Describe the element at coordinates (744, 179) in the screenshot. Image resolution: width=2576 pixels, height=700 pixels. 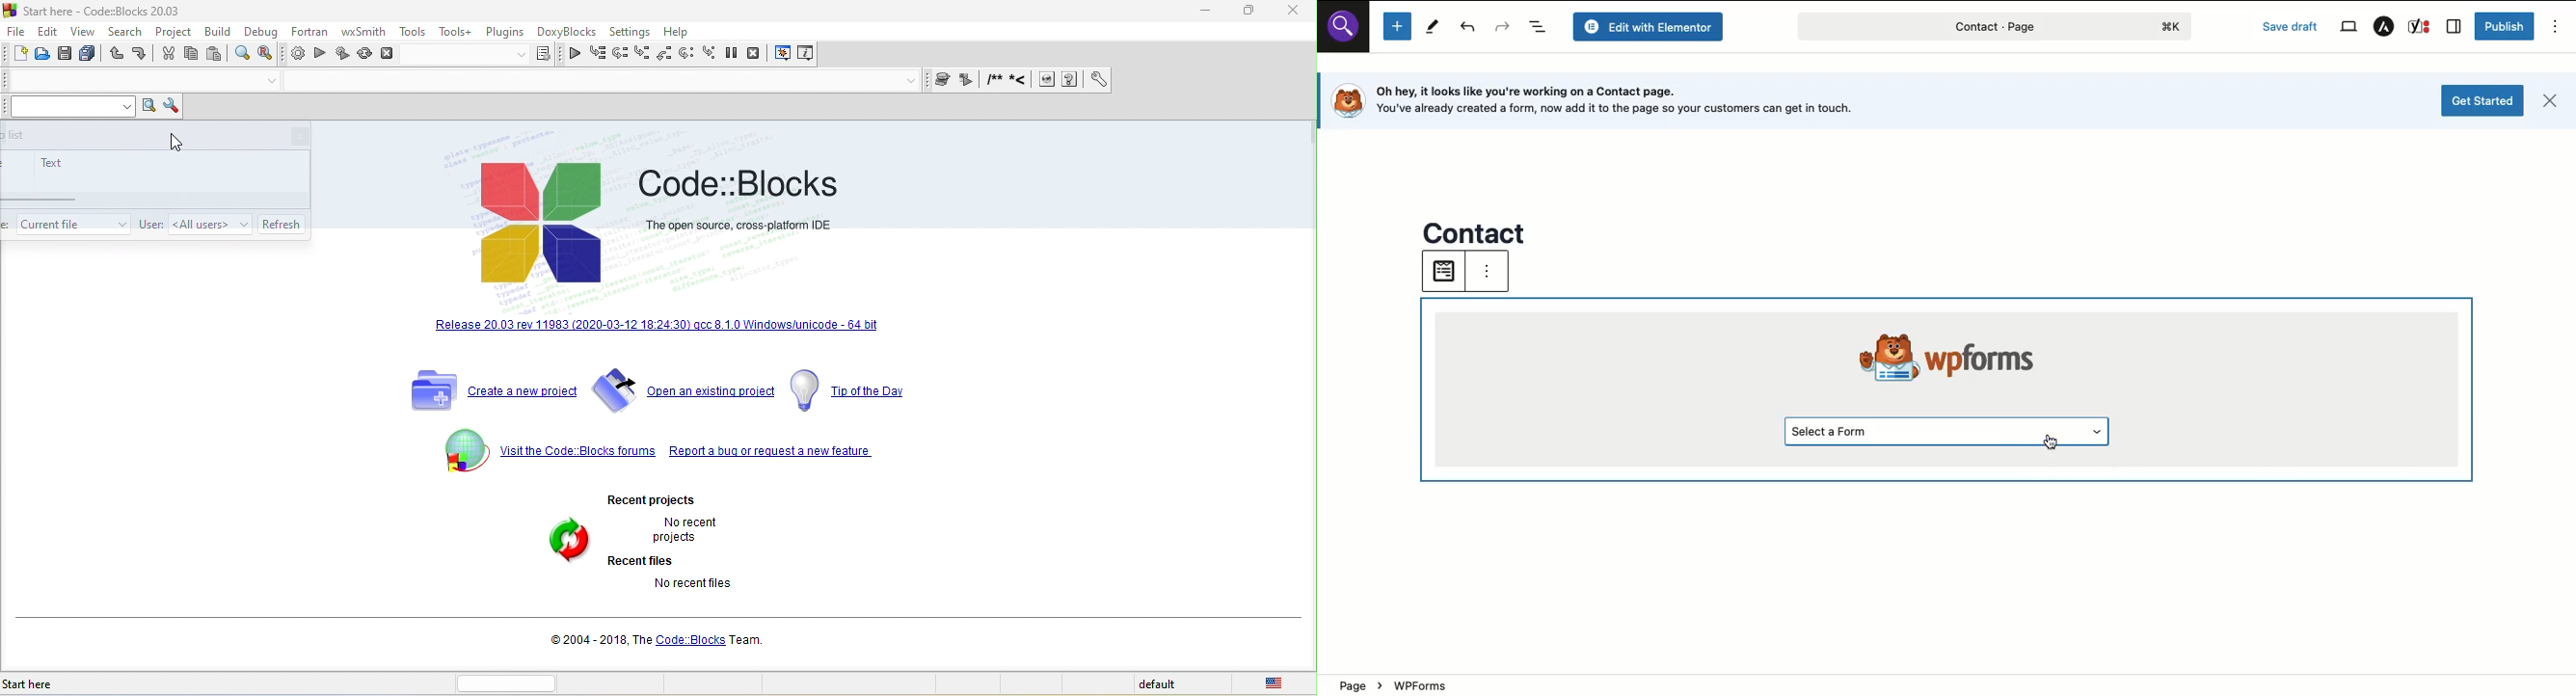
I see `code blocks ` at that location.